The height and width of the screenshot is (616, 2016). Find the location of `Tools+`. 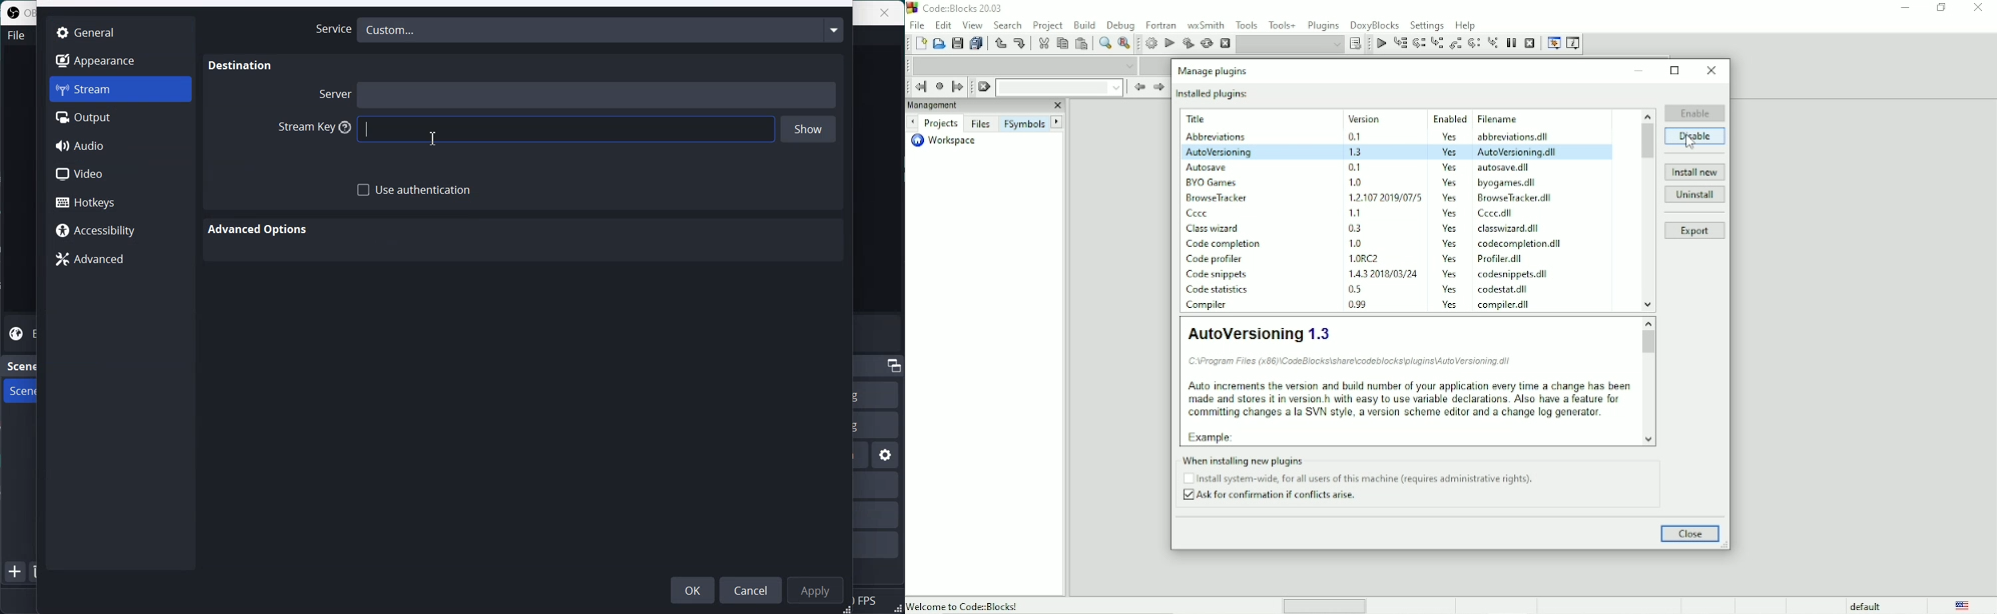

Tools+ is located at coordinates (1282, 24).